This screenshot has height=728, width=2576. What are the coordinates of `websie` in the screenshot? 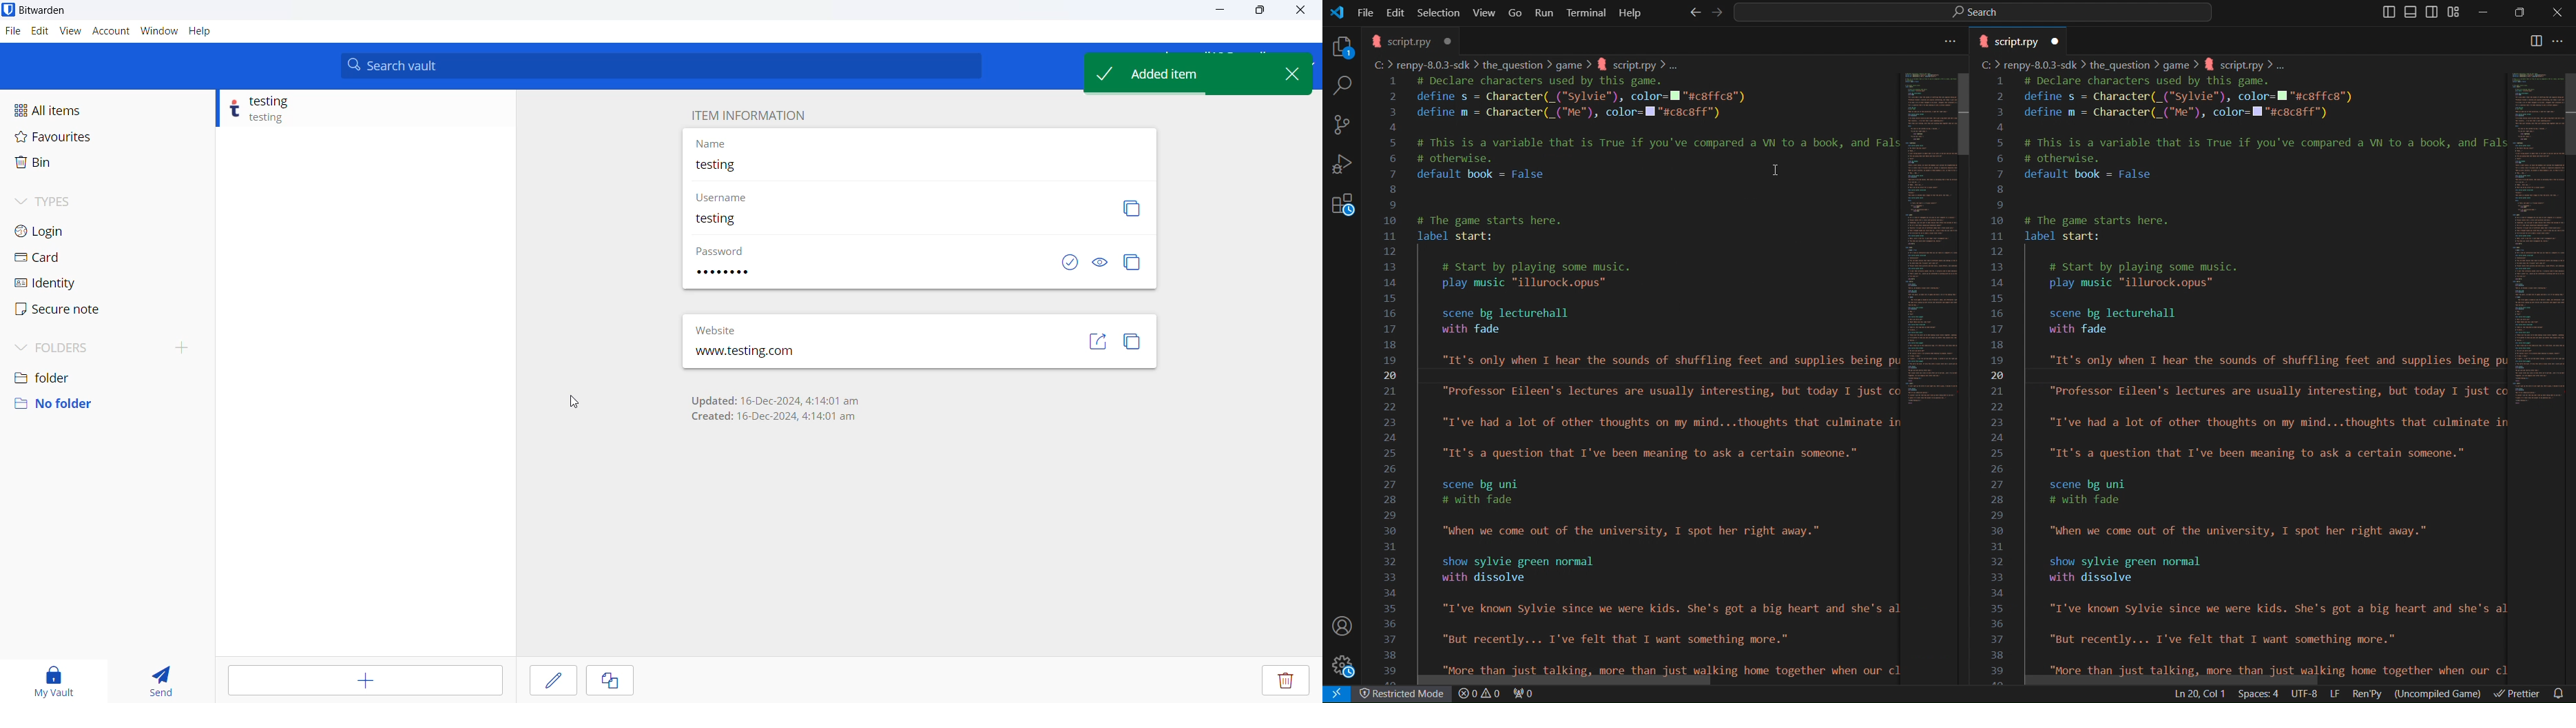 It's located at (720, 327).